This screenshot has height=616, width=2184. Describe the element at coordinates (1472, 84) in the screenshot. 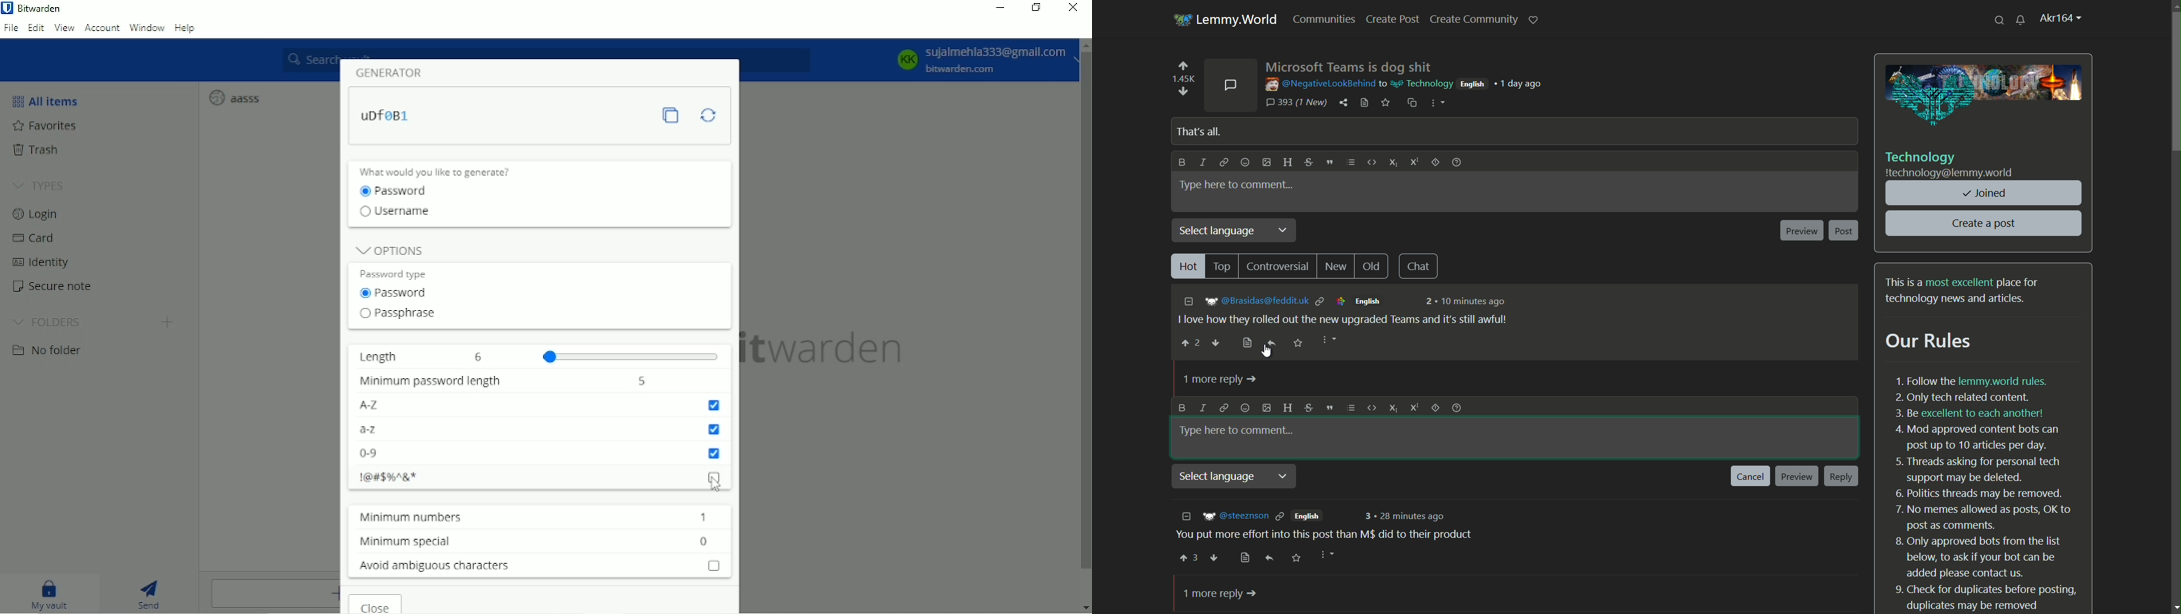

I see `english` at that location.